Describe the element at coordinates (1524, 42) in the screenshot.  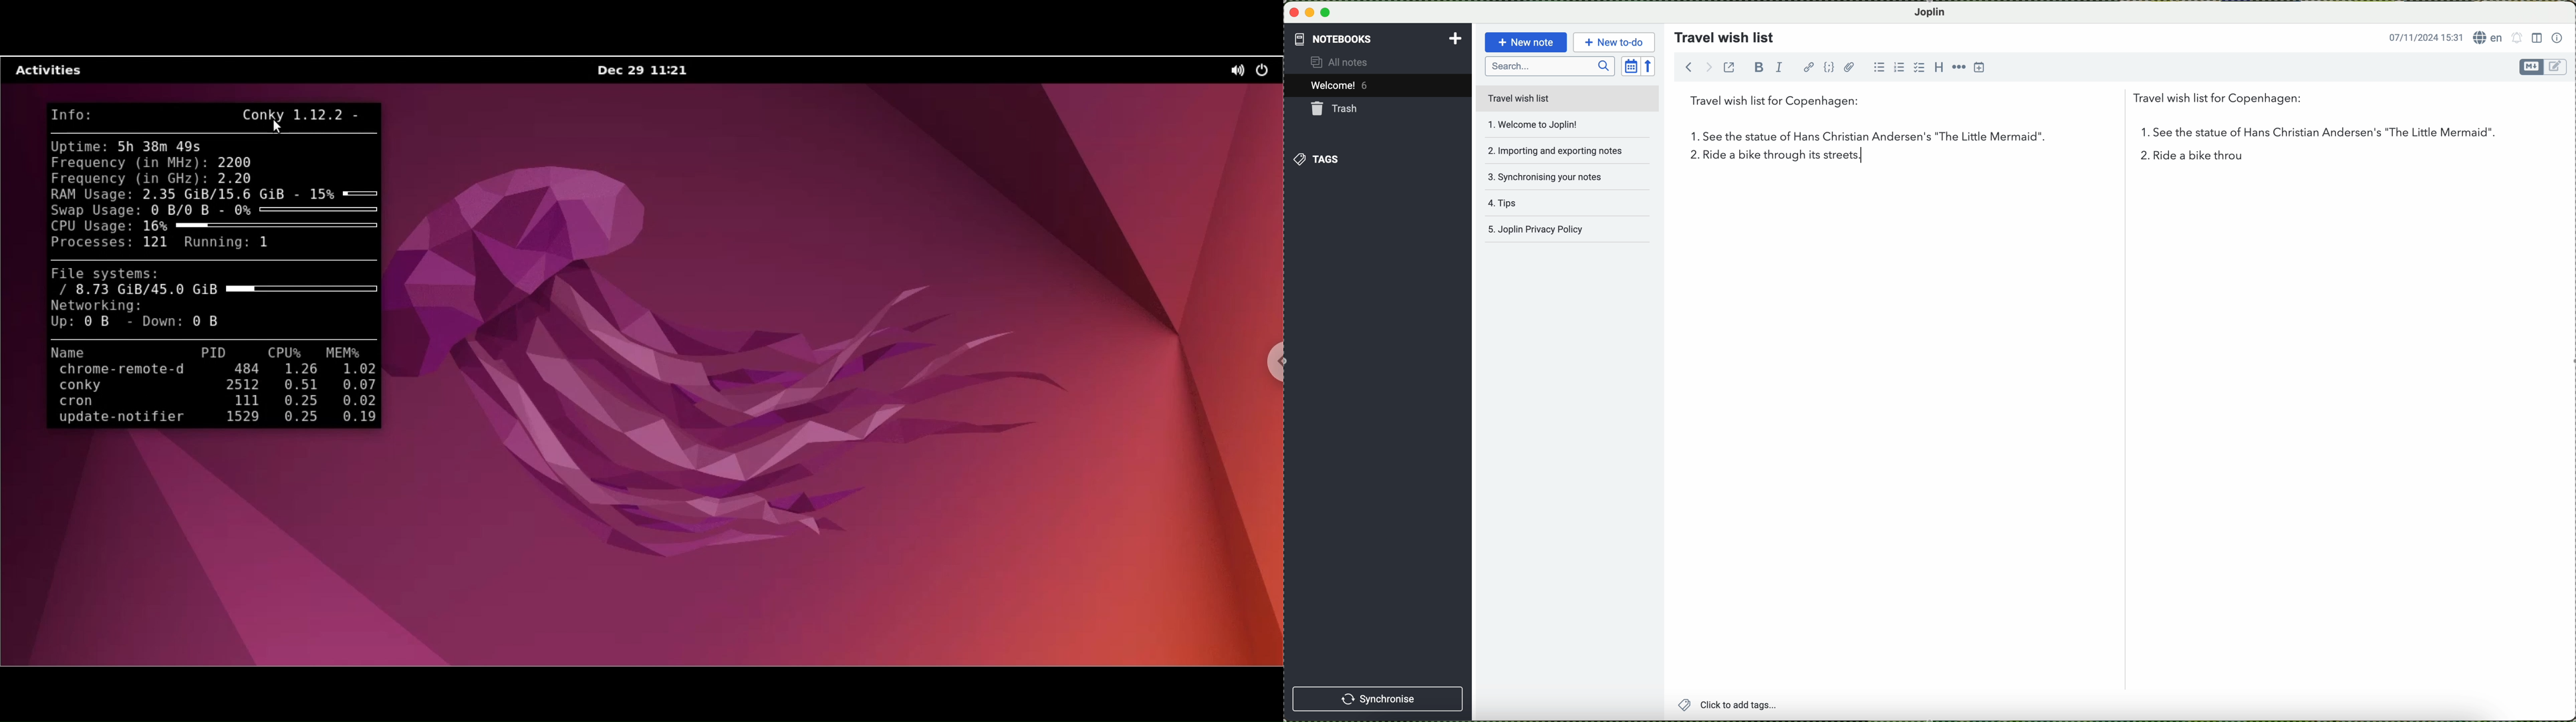
I see `new note button` at that location.